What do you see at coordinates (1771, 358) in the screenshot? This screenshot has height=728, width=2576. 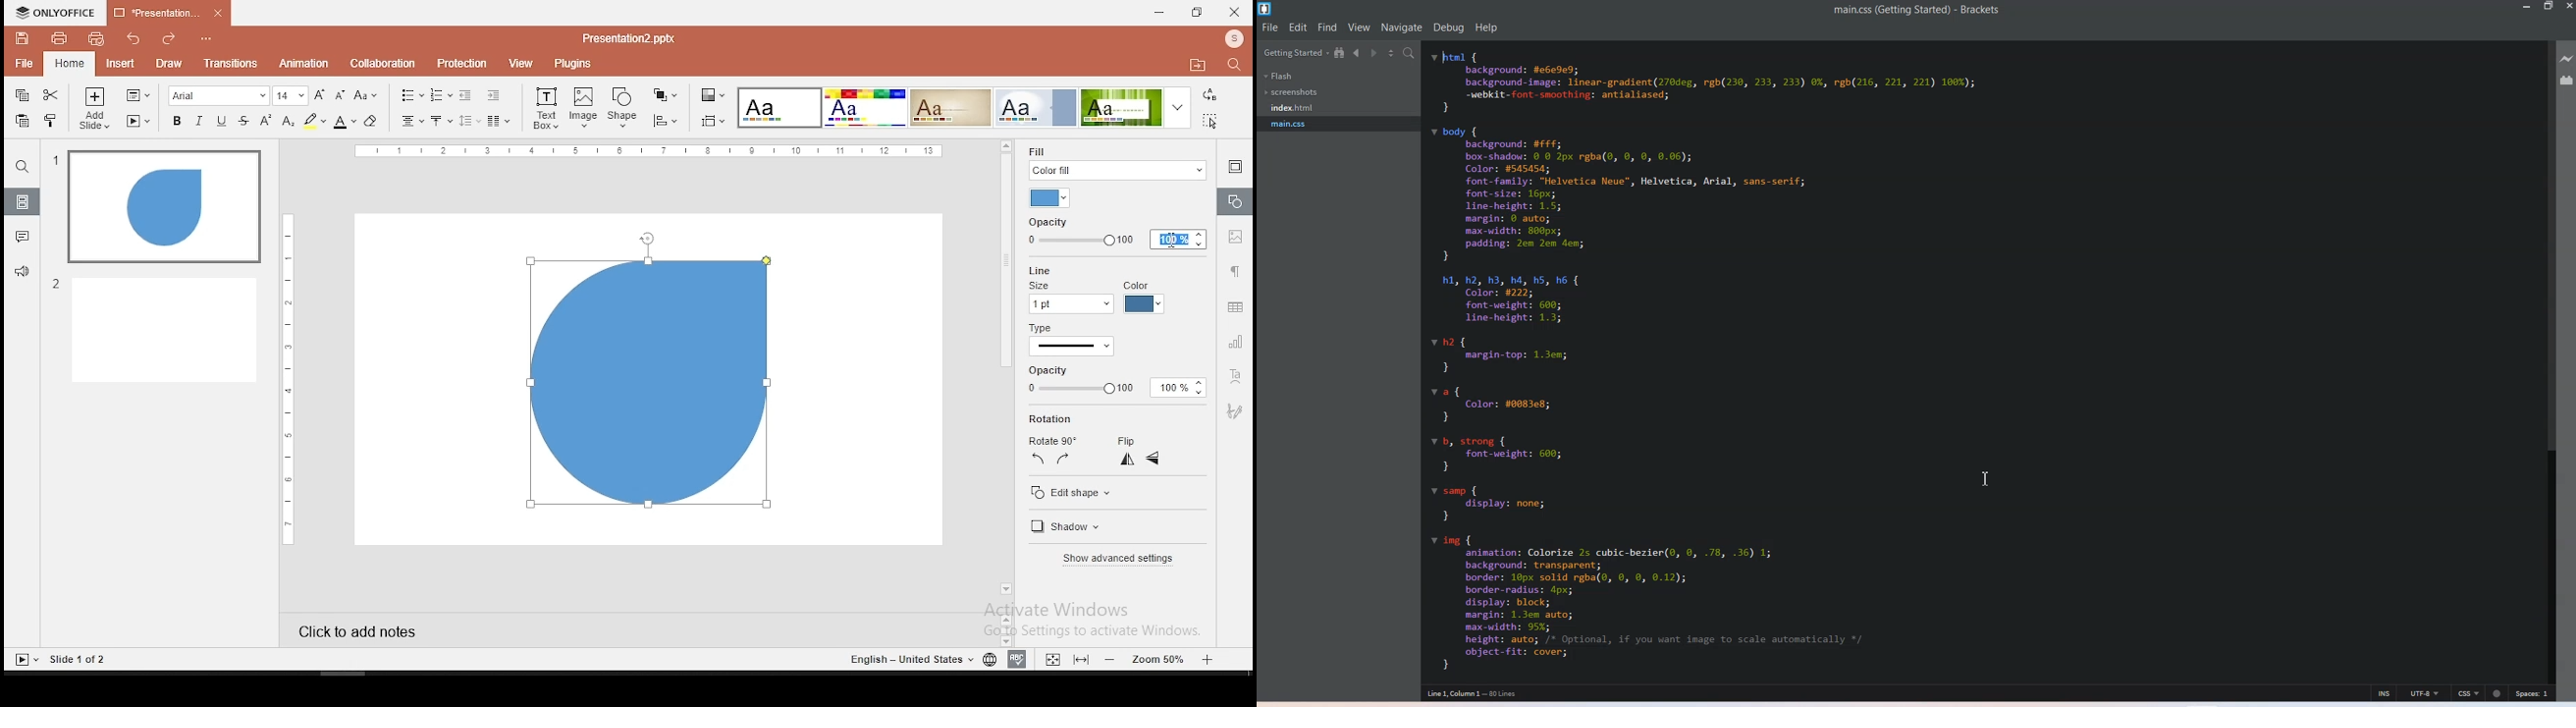 I see `code` at bounding box center [1771, 358].